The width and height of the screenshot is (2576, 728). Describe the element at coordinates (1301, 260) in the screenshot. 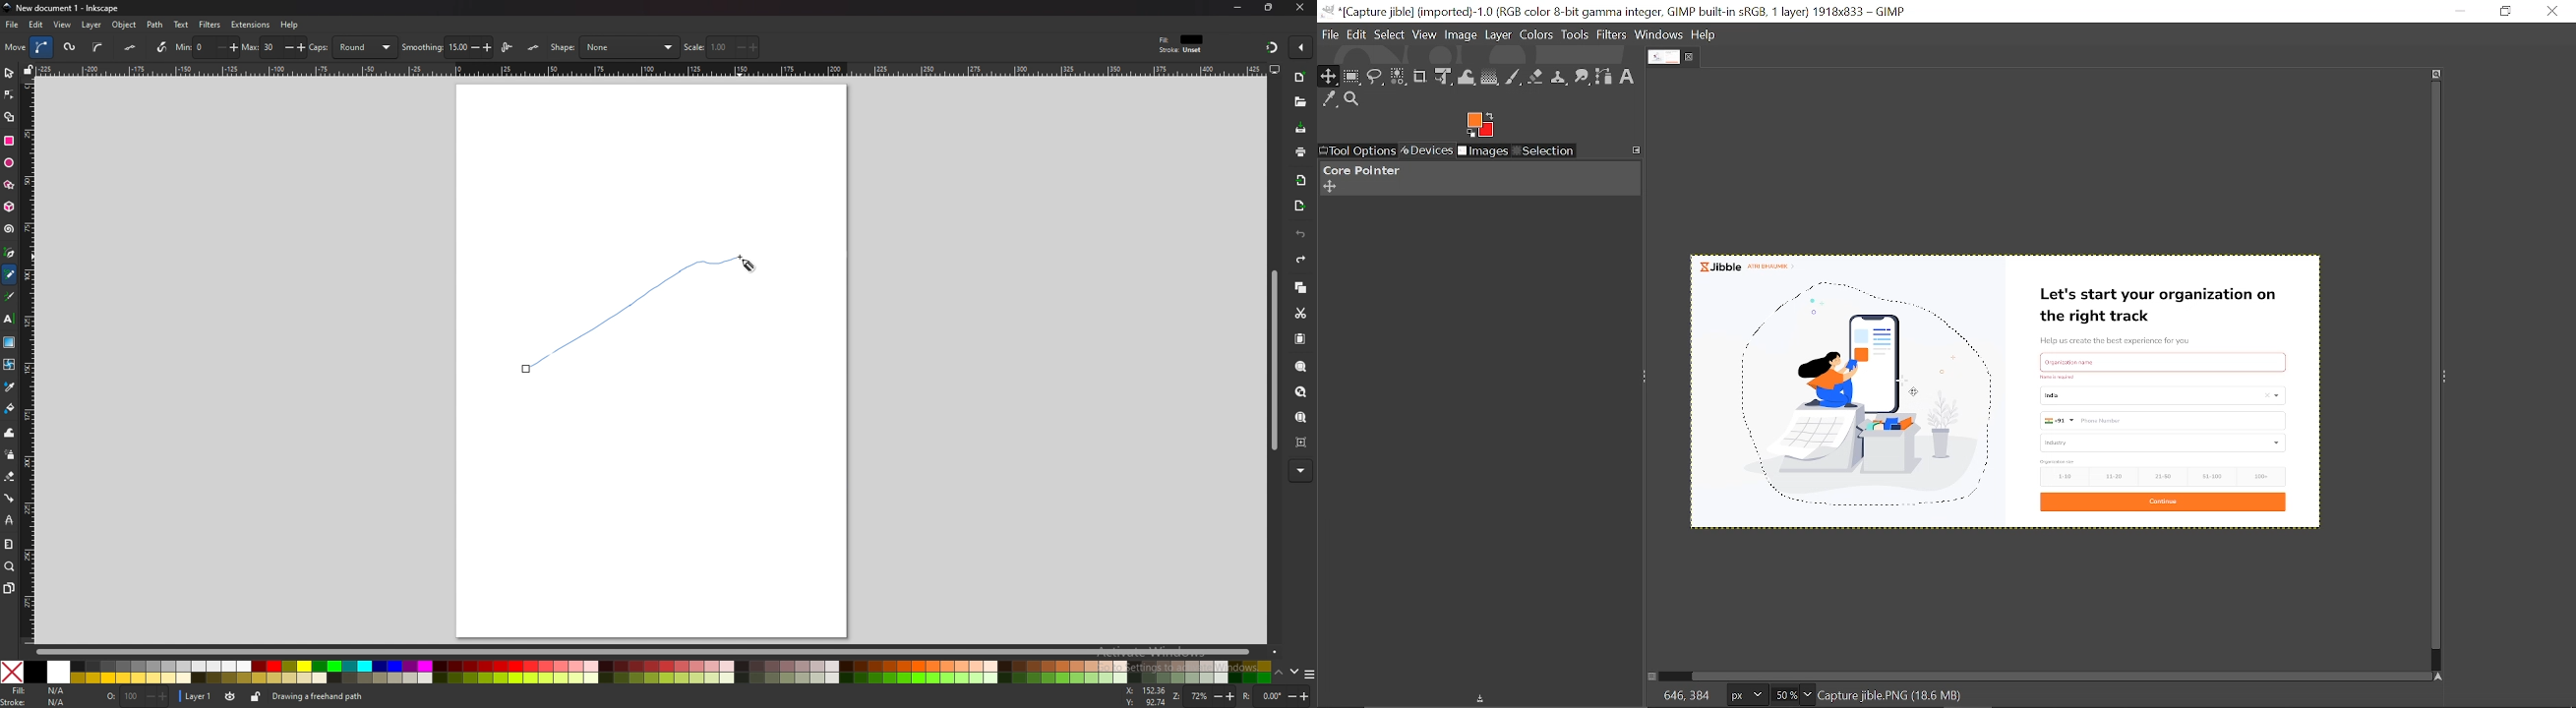

I see `redo` at that location.